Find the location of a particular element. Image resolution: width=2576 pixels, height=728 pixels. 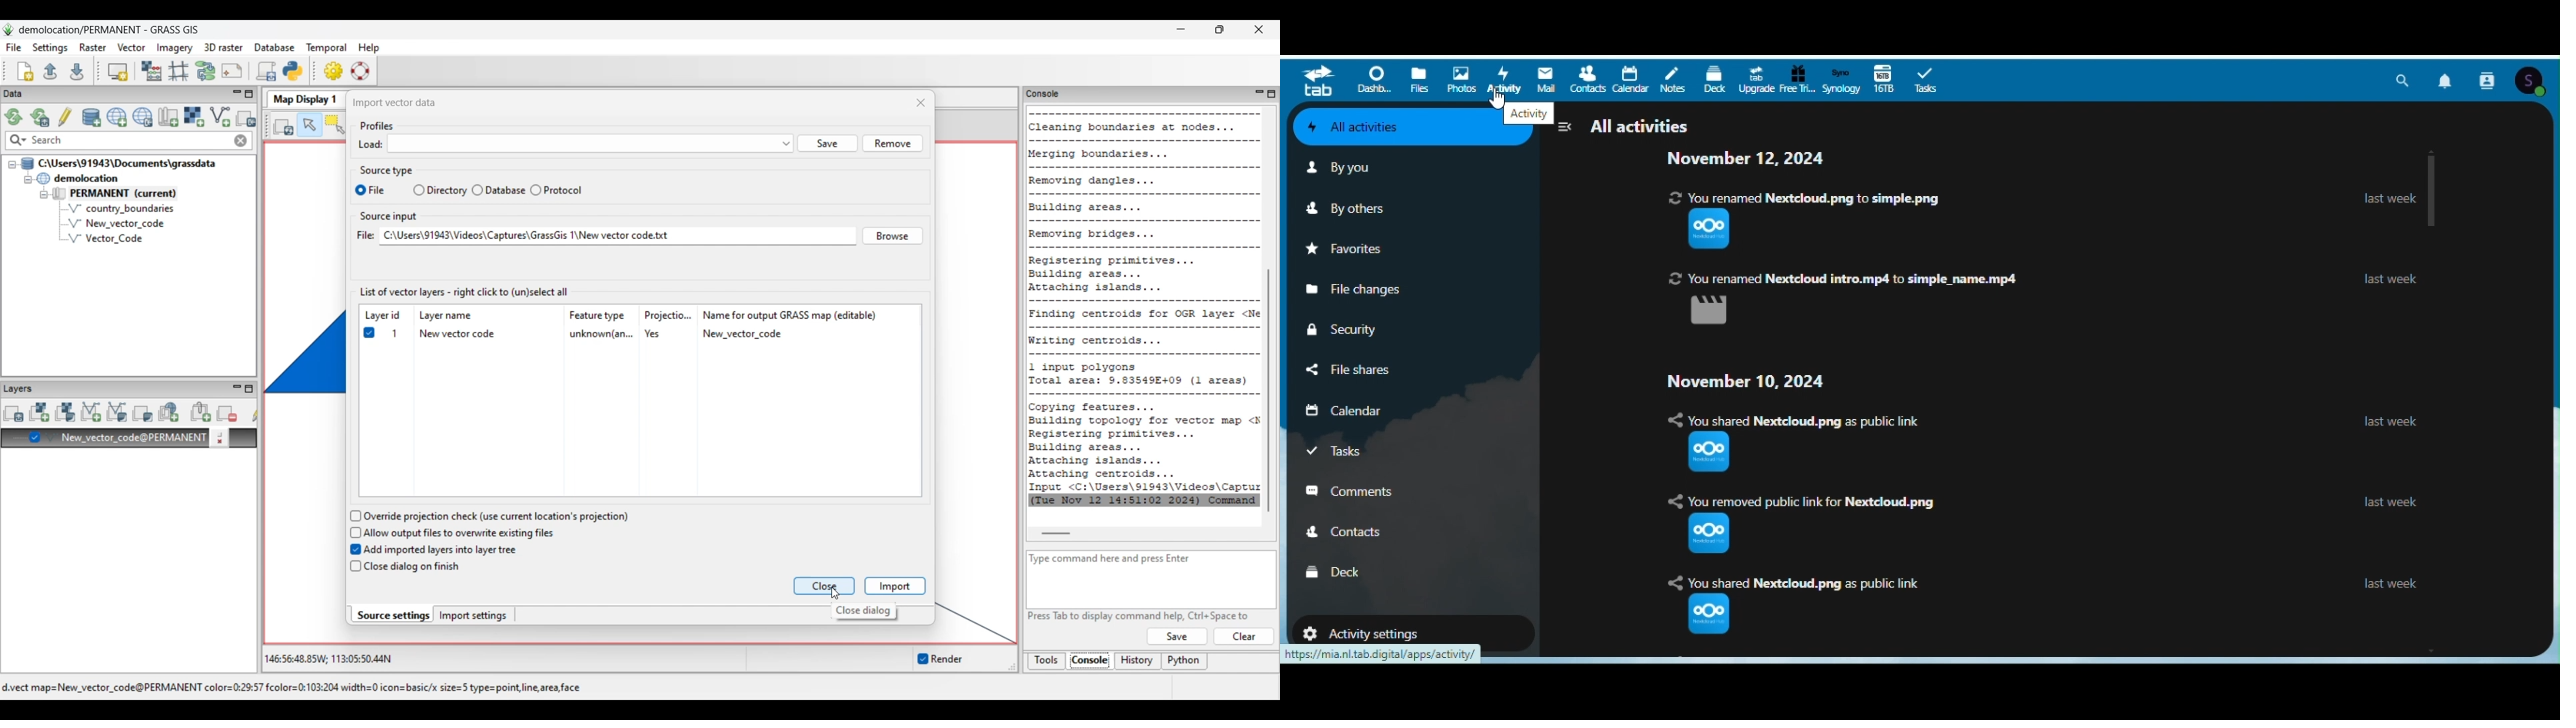

Vertical scroll bar is located at coordinates (2432, 190).